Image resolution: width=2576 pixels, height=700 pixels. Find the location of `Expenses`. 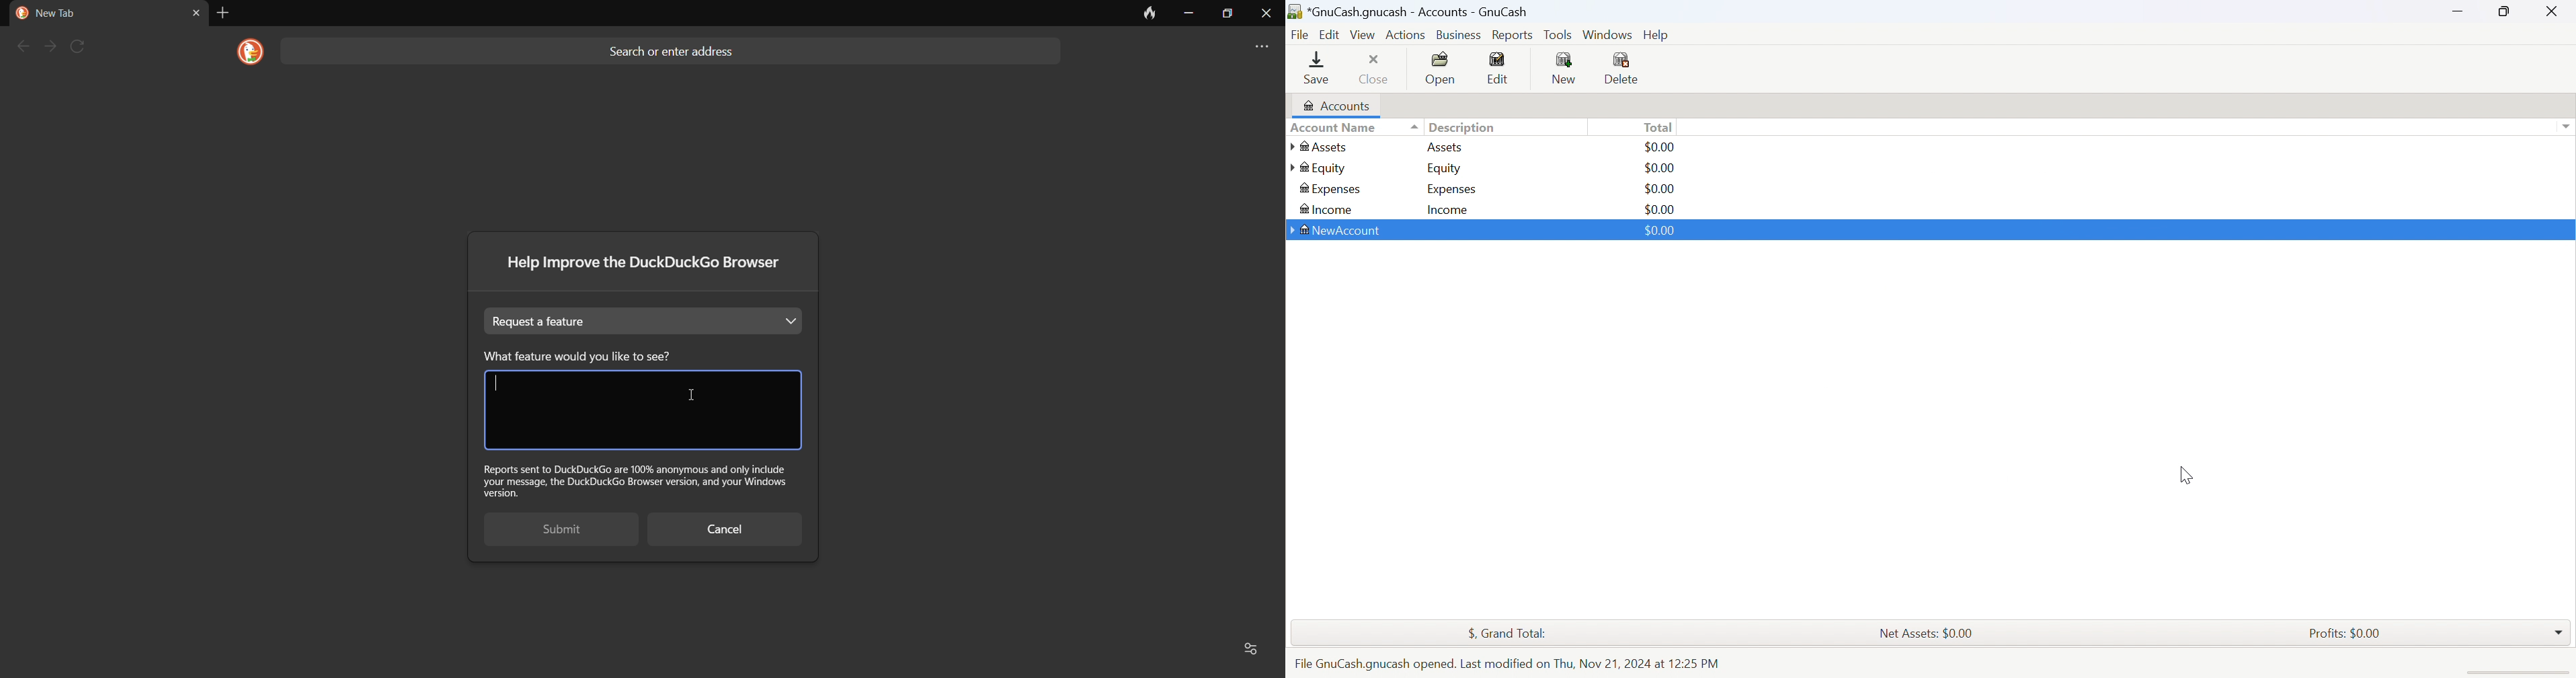

Expenses is located at coordinates (1331, 190).